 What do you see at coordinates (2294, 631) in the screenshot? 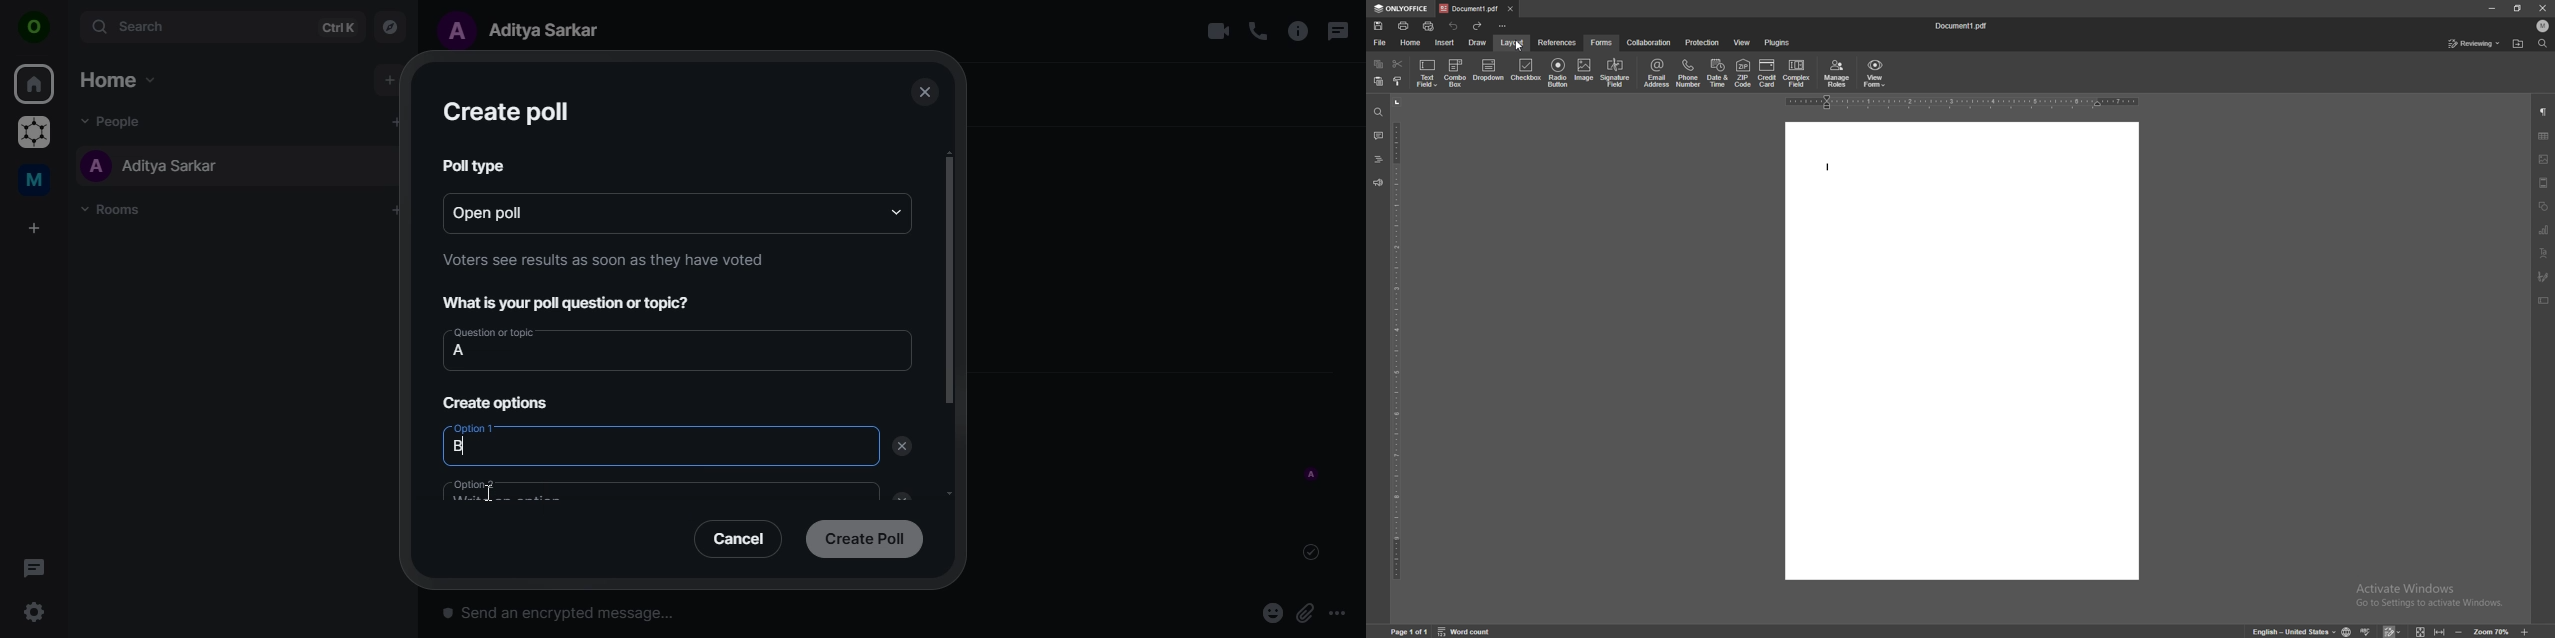
I see `change text language` at bounding box center [2294, 631].